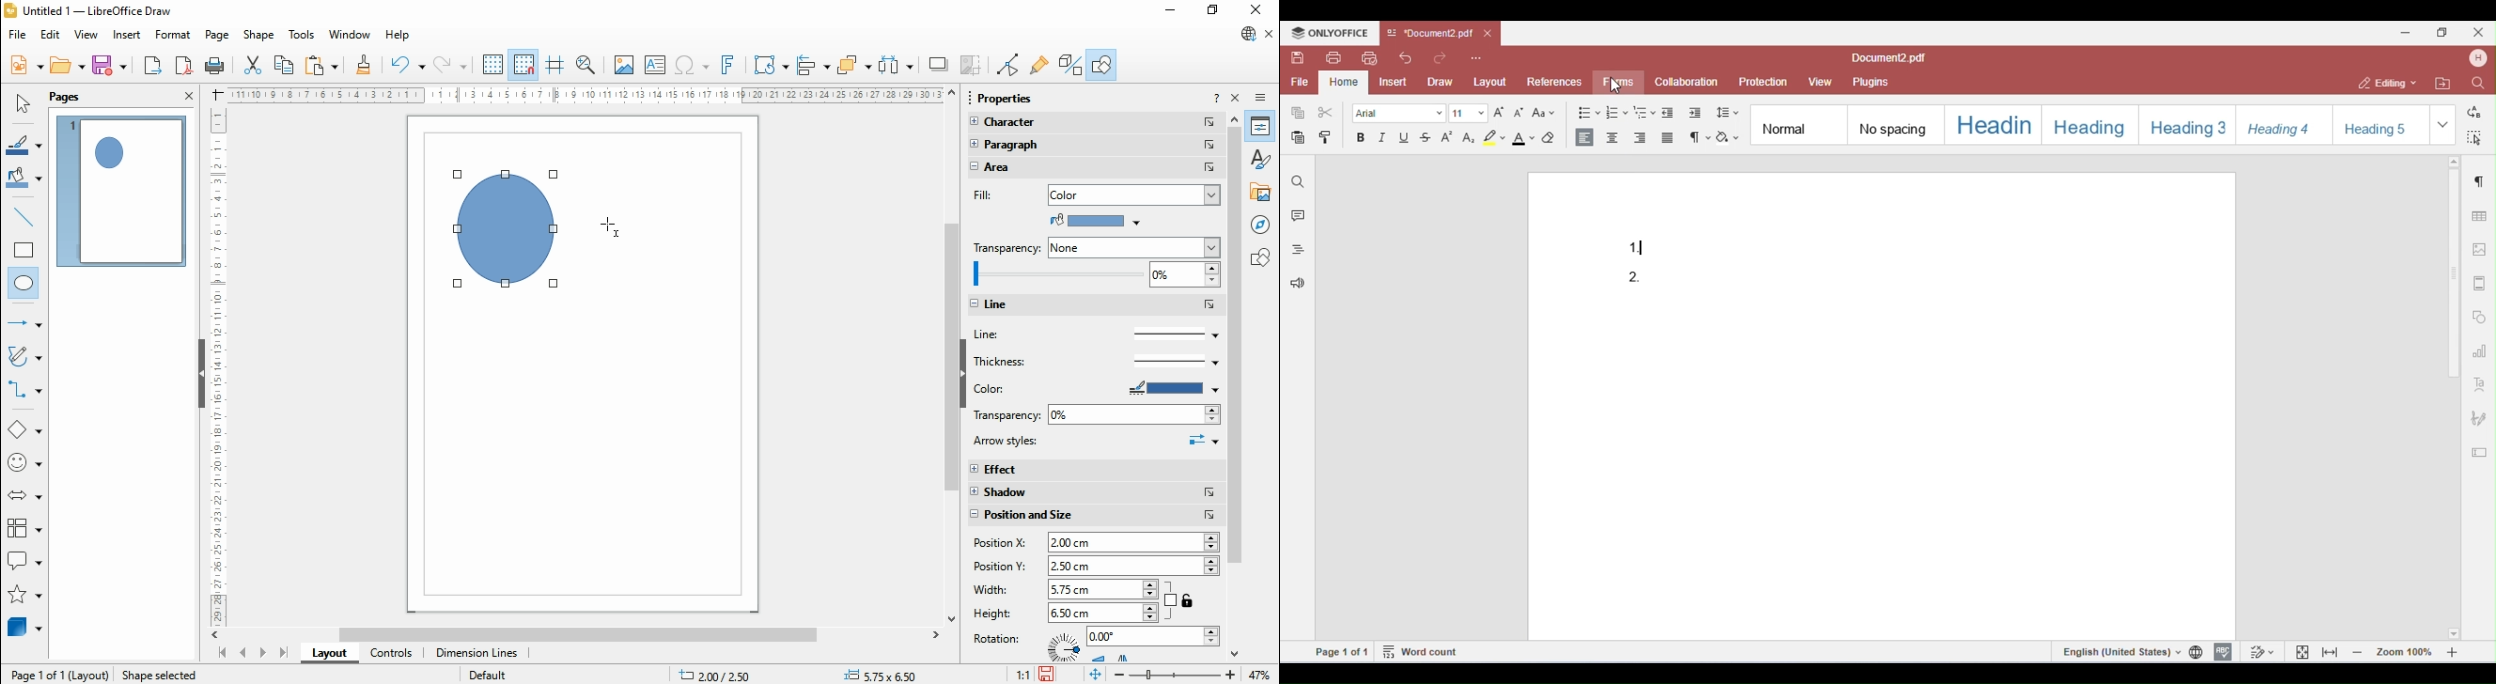 The width and height of the screenshot is (2520, 700). I want to click on help about this sidebar deck, so click(1216, 97).